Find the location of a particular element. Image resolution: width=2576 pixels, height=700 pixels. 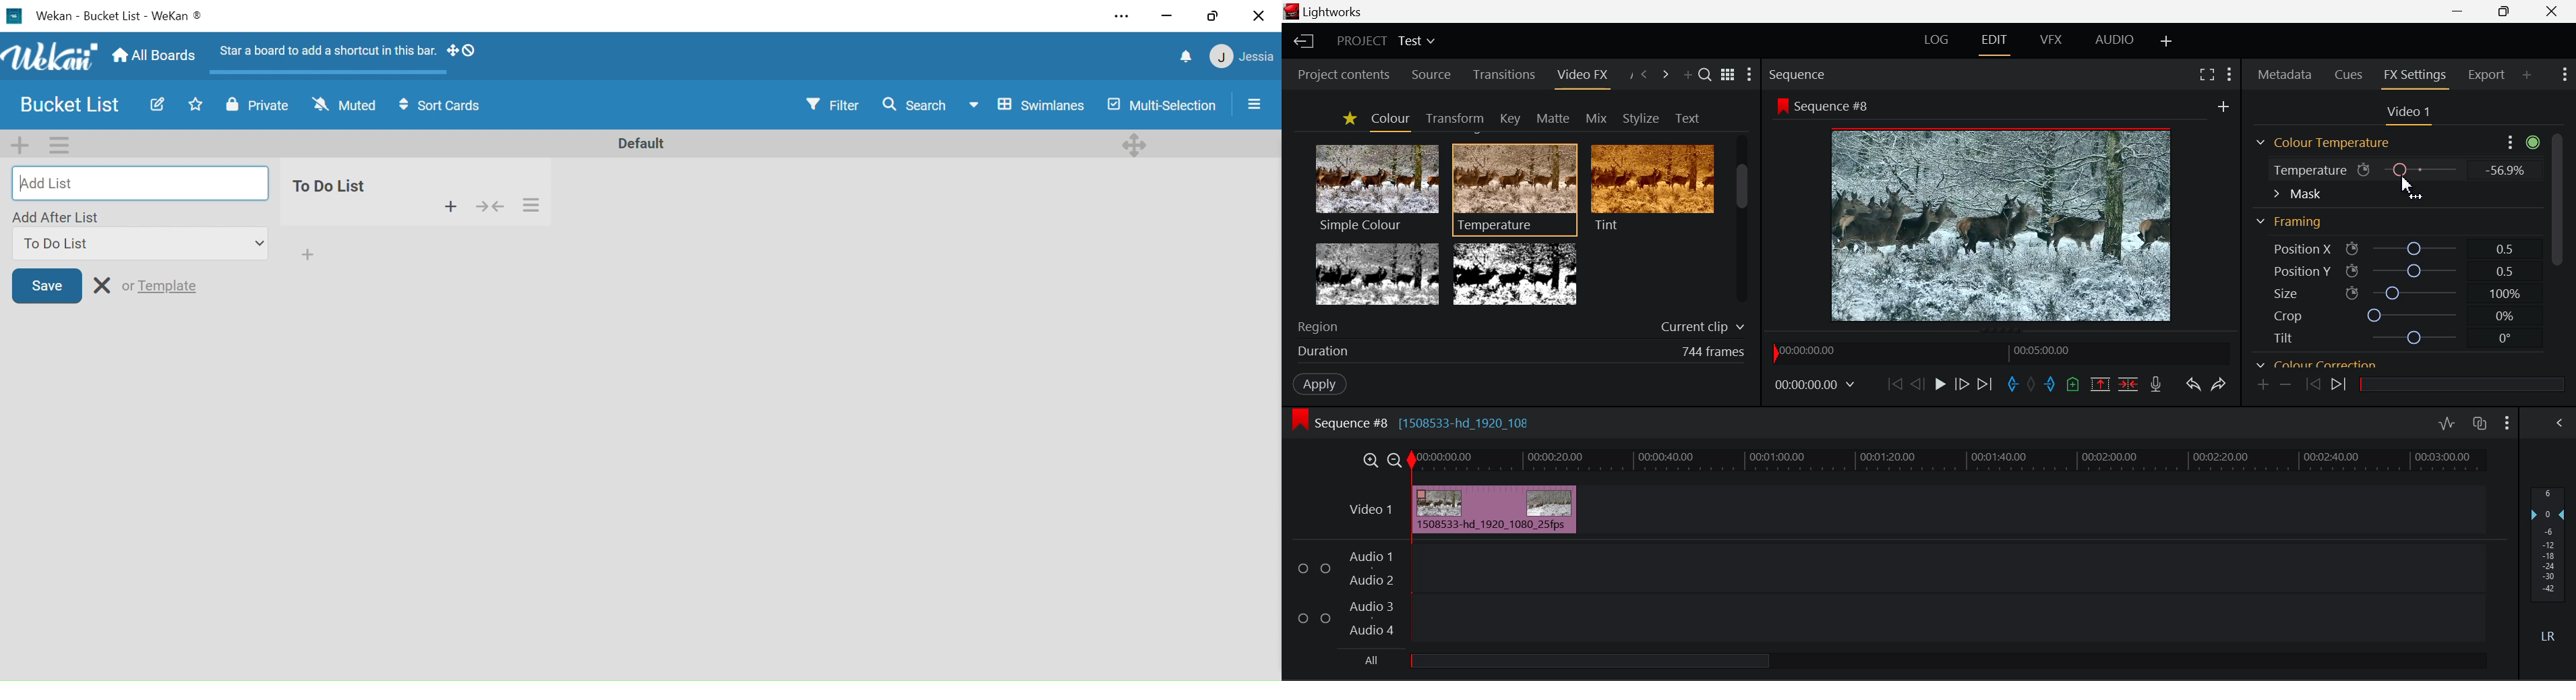

List name is located at coordinates (338, 186).